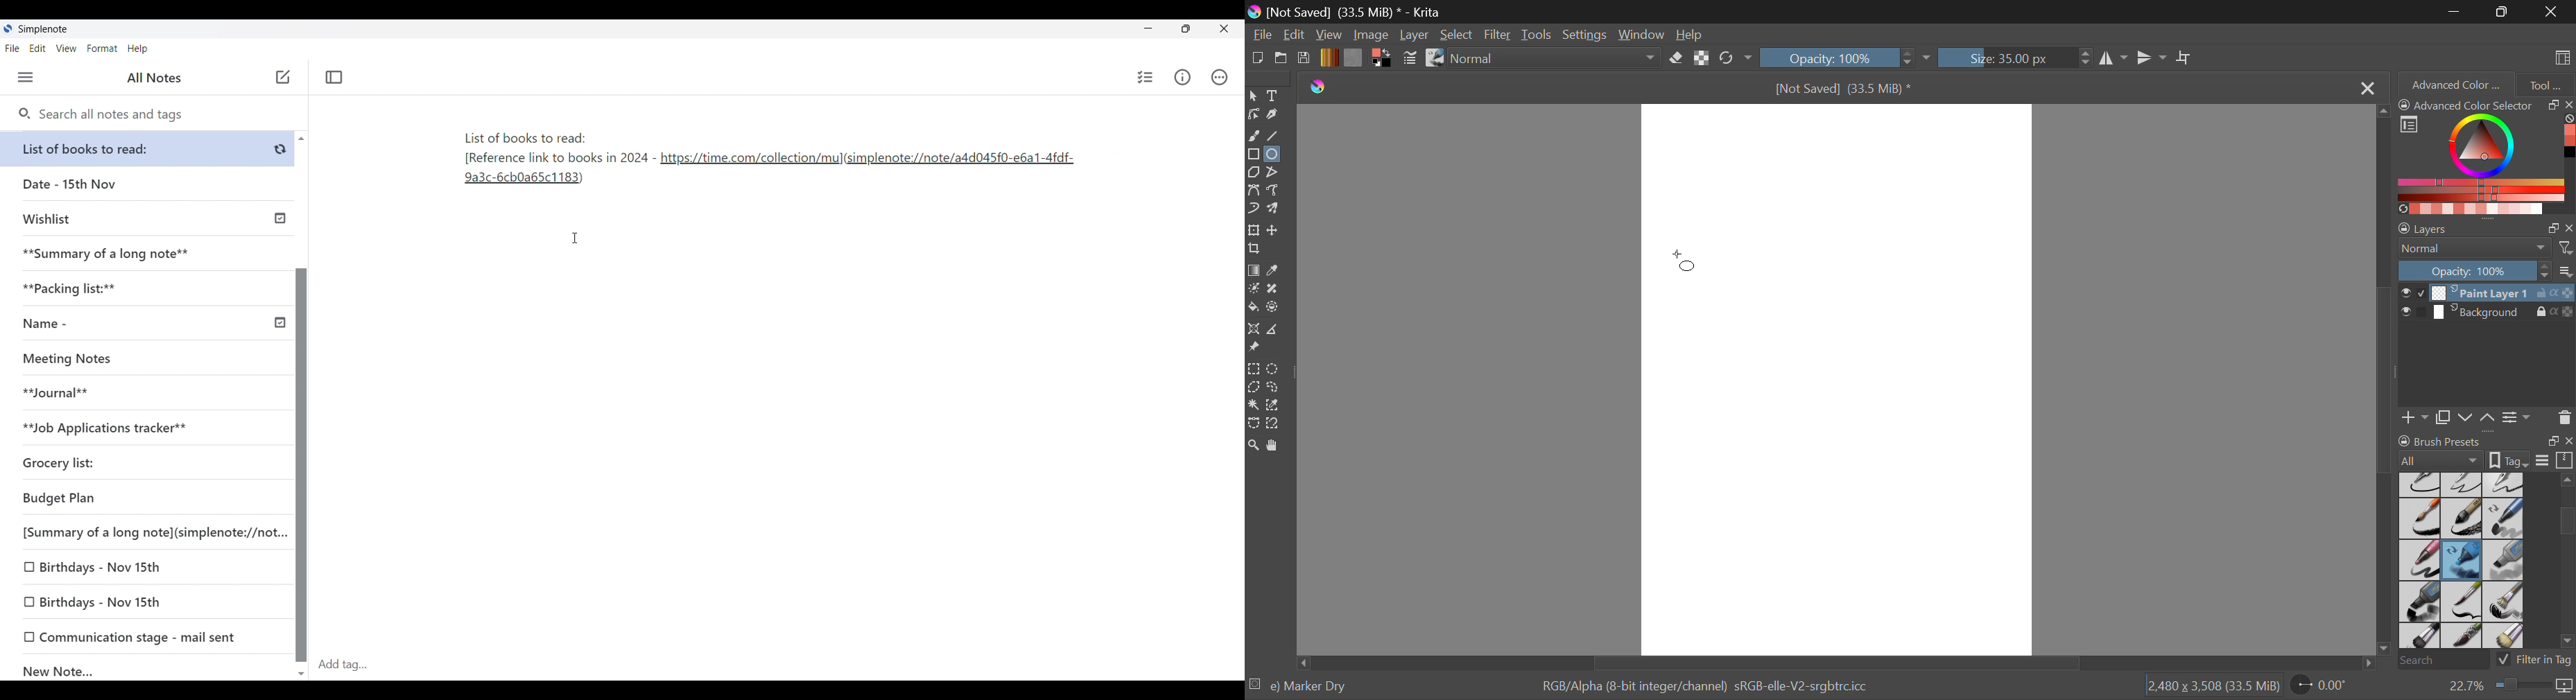  What do you see at coordinates (2326, 685) in the screenshot?
I see `Sheet Rotation` at bounding box center [2326, 685].